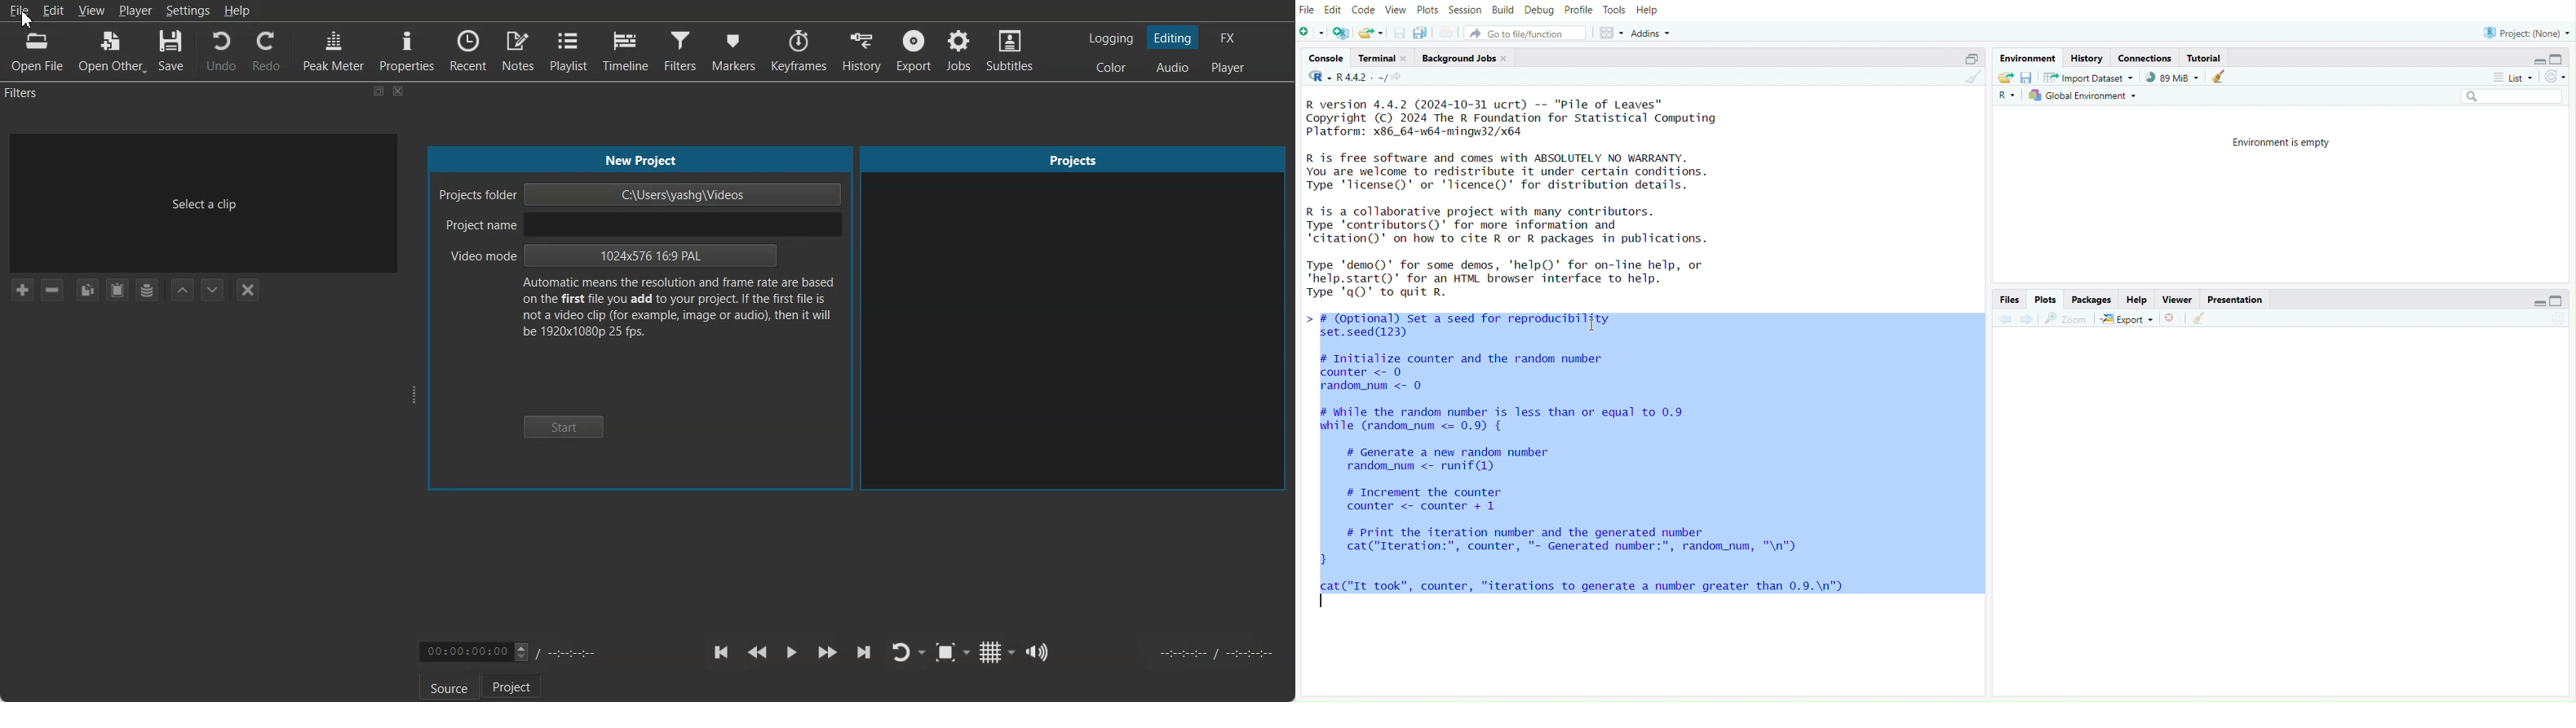 The width and height of the screenshot is (2576, 728). I want to click on Session, so click(1464, 10).